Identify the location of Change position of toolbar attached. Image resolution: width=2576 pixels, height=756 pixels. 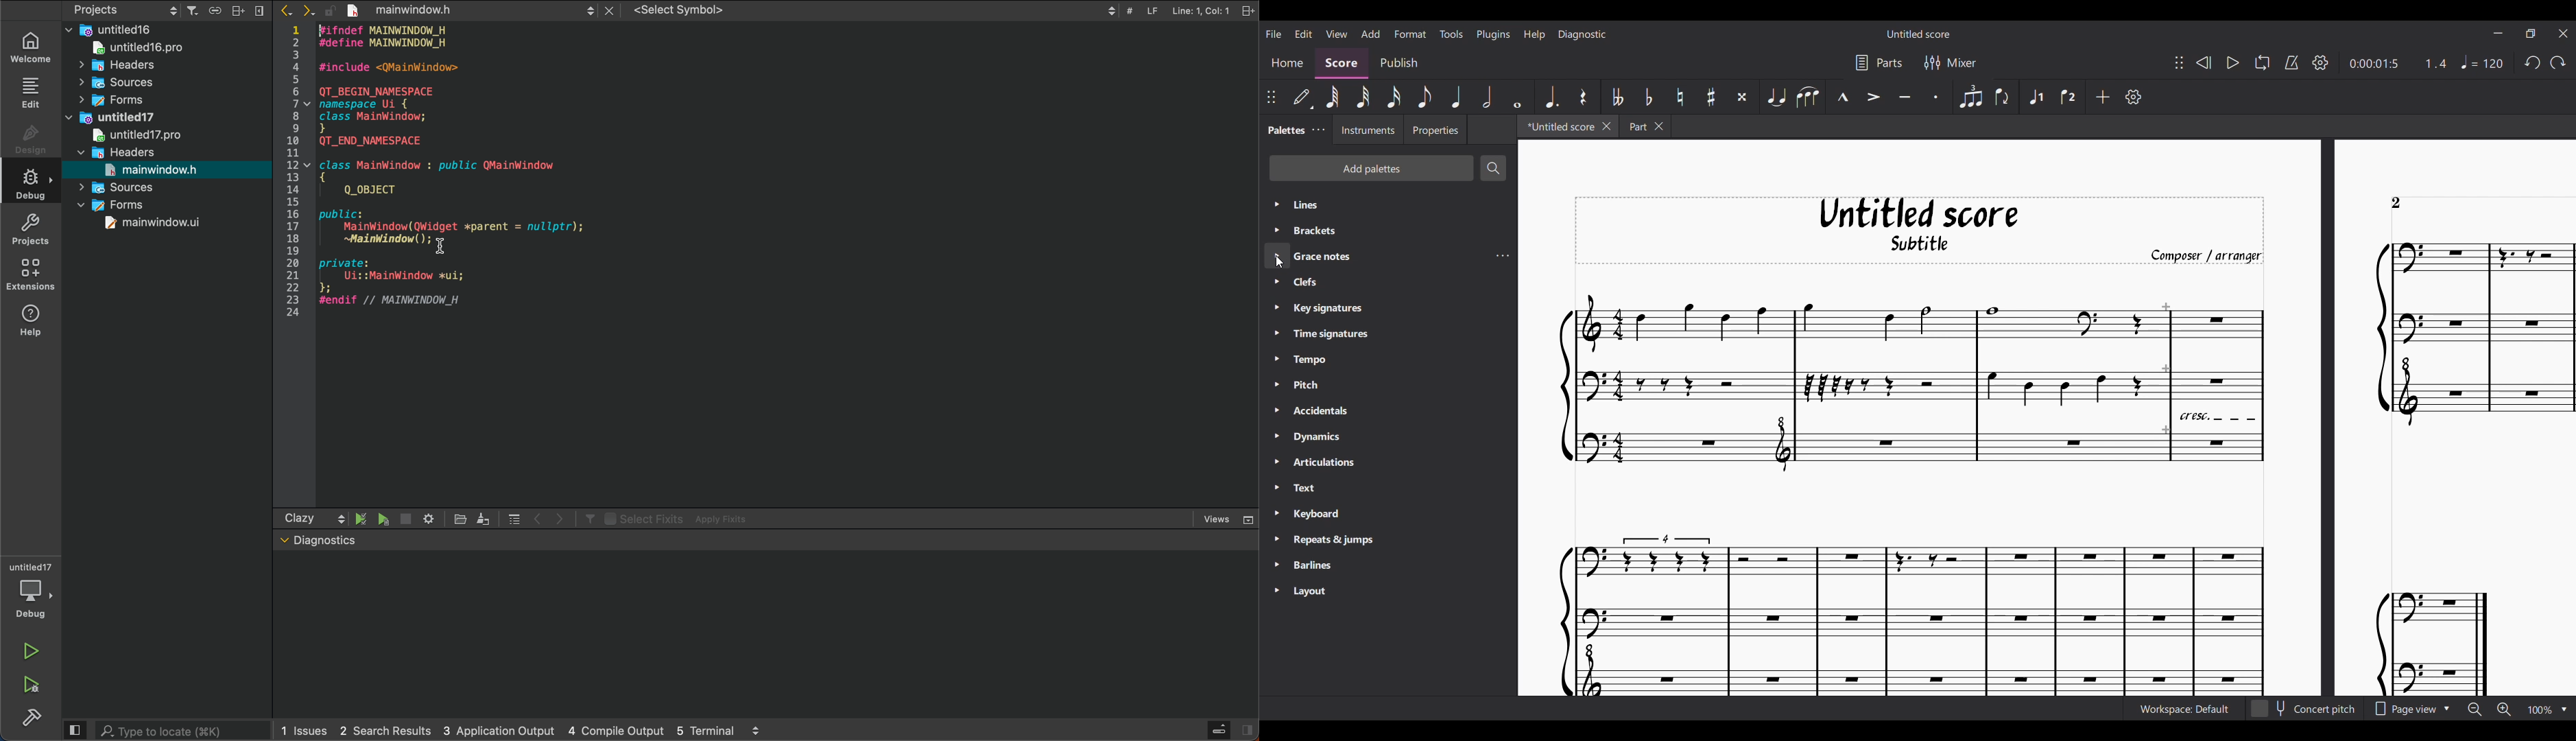
(2178, 62).